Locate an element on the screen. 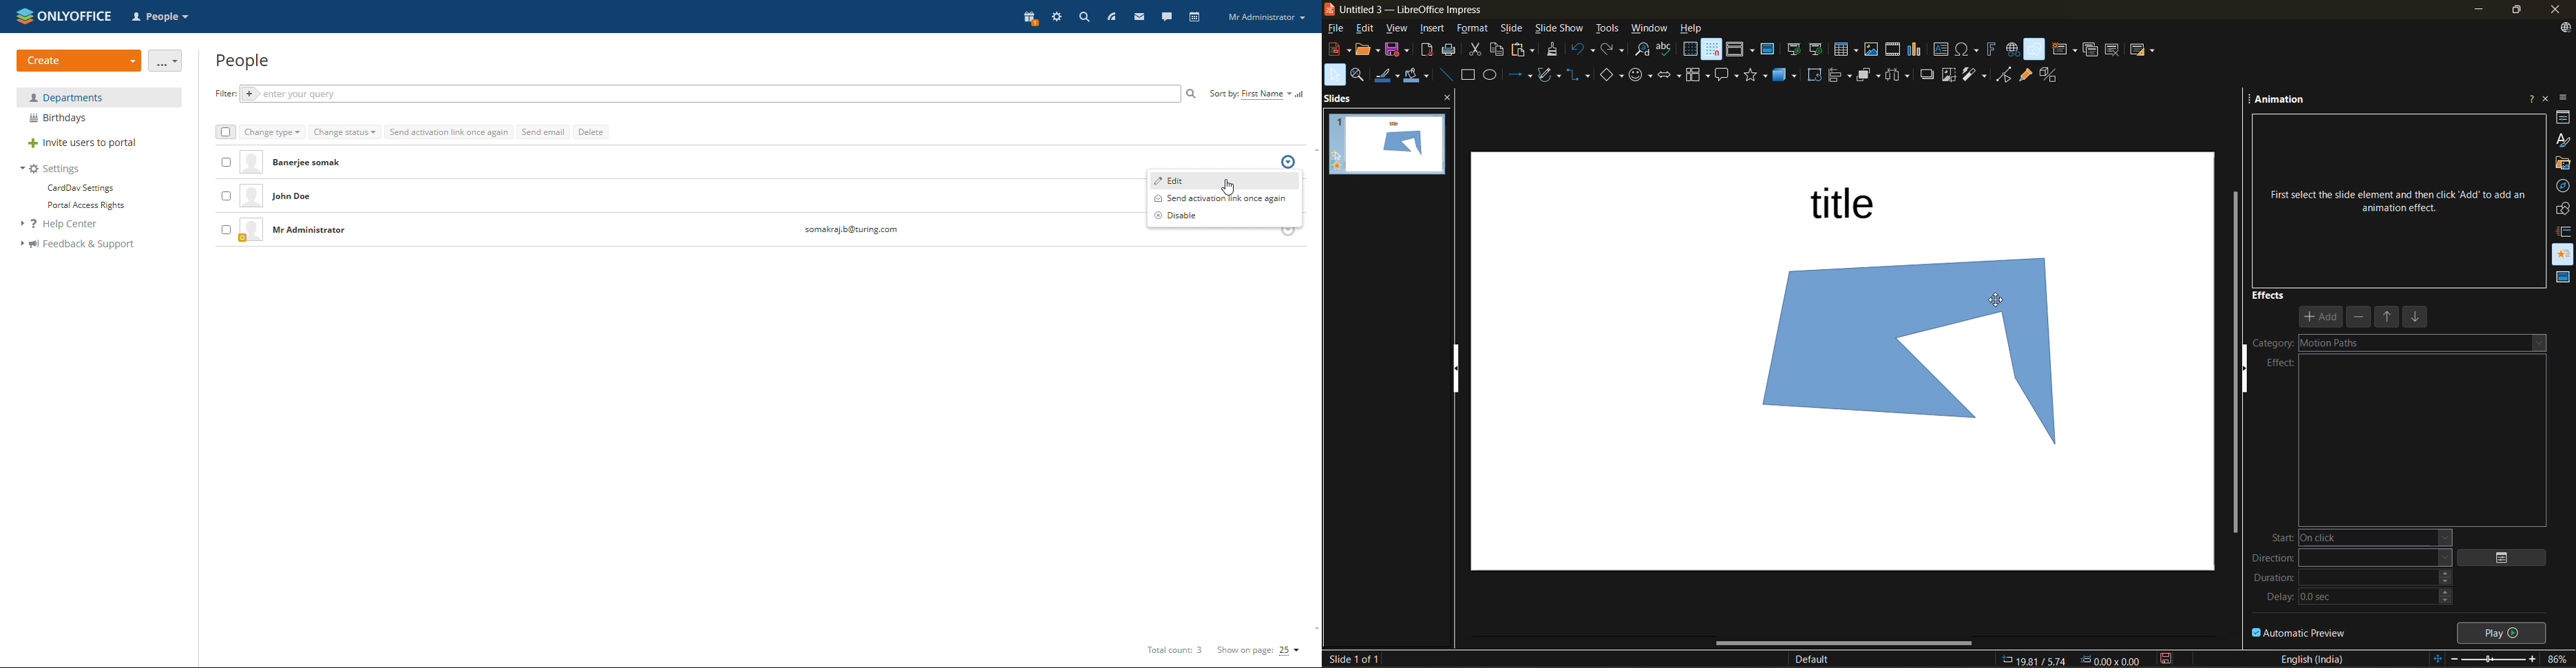  slide layout is located at coordinates (2144, 52).